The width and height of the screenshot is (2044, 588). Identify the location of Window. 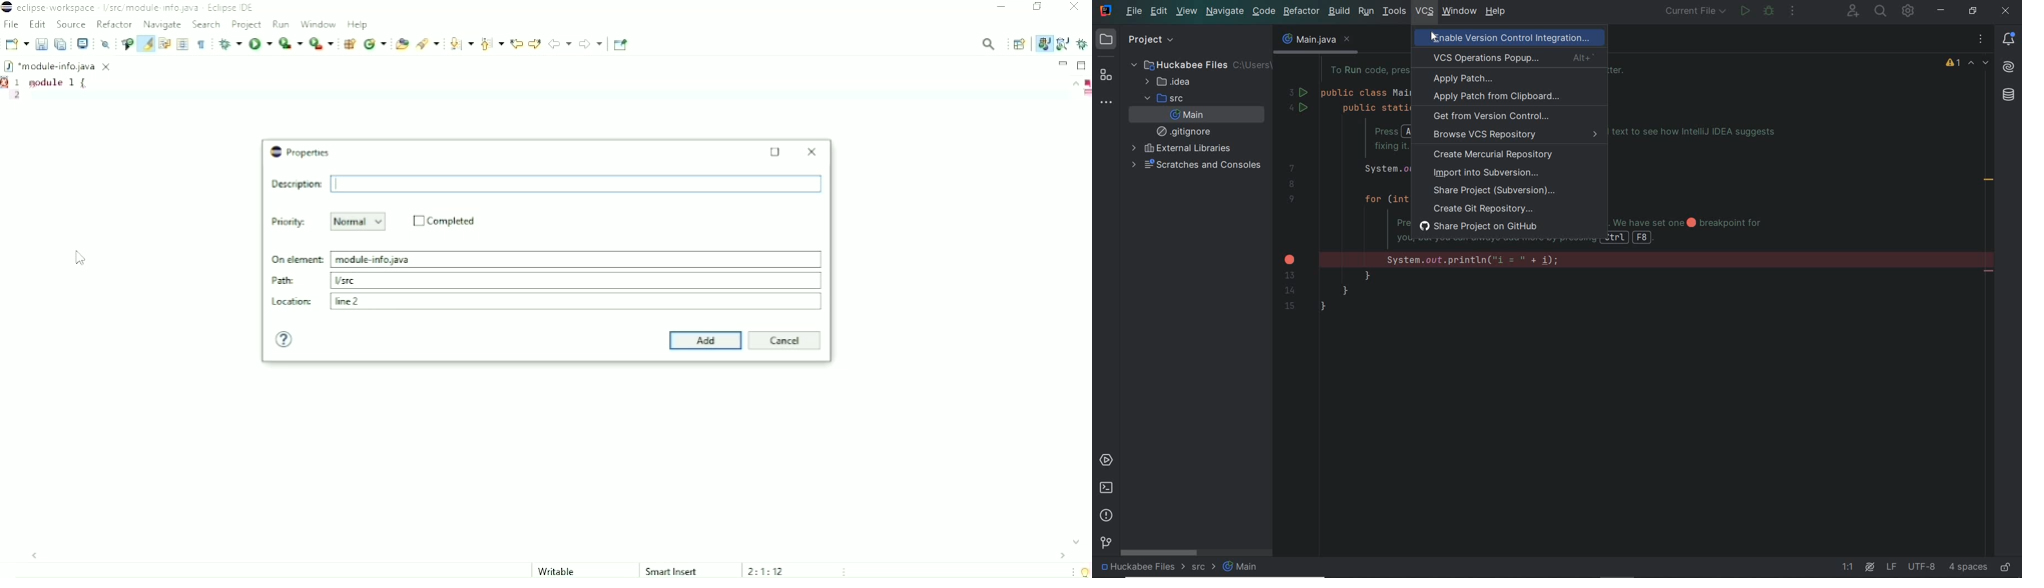
(319, 23).